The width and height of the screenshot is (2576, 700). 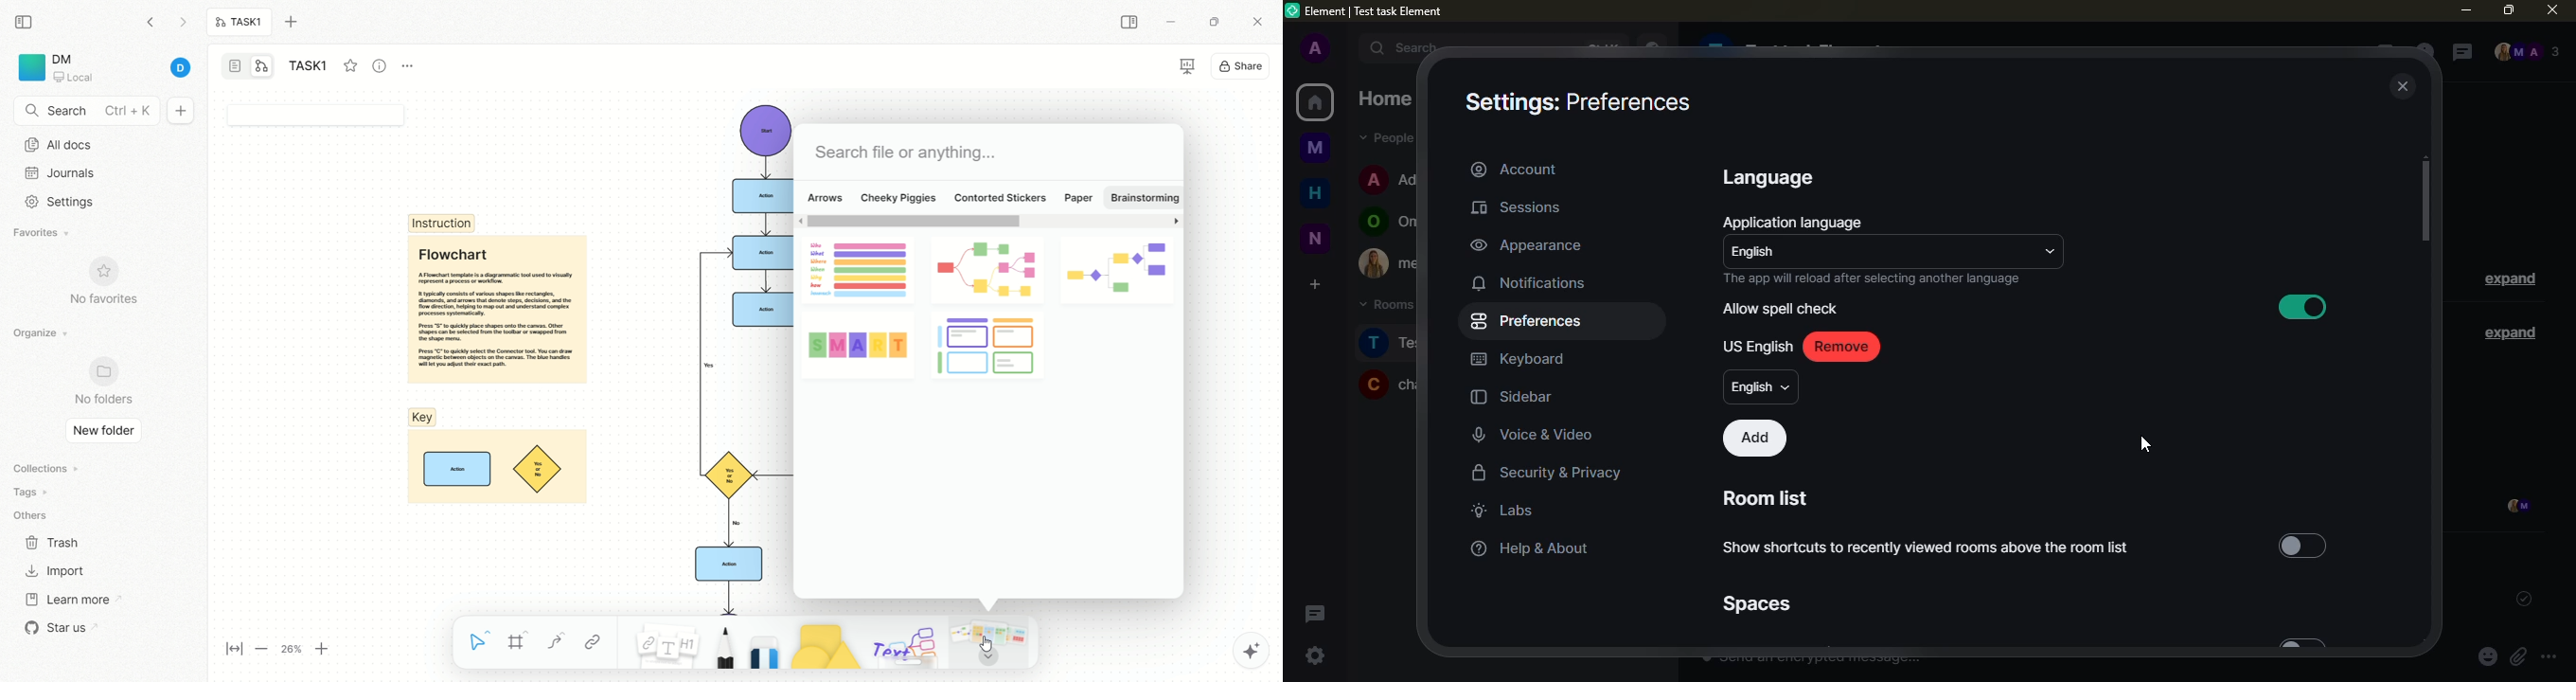 I want to click on Templates, so click(x=991, y=642).